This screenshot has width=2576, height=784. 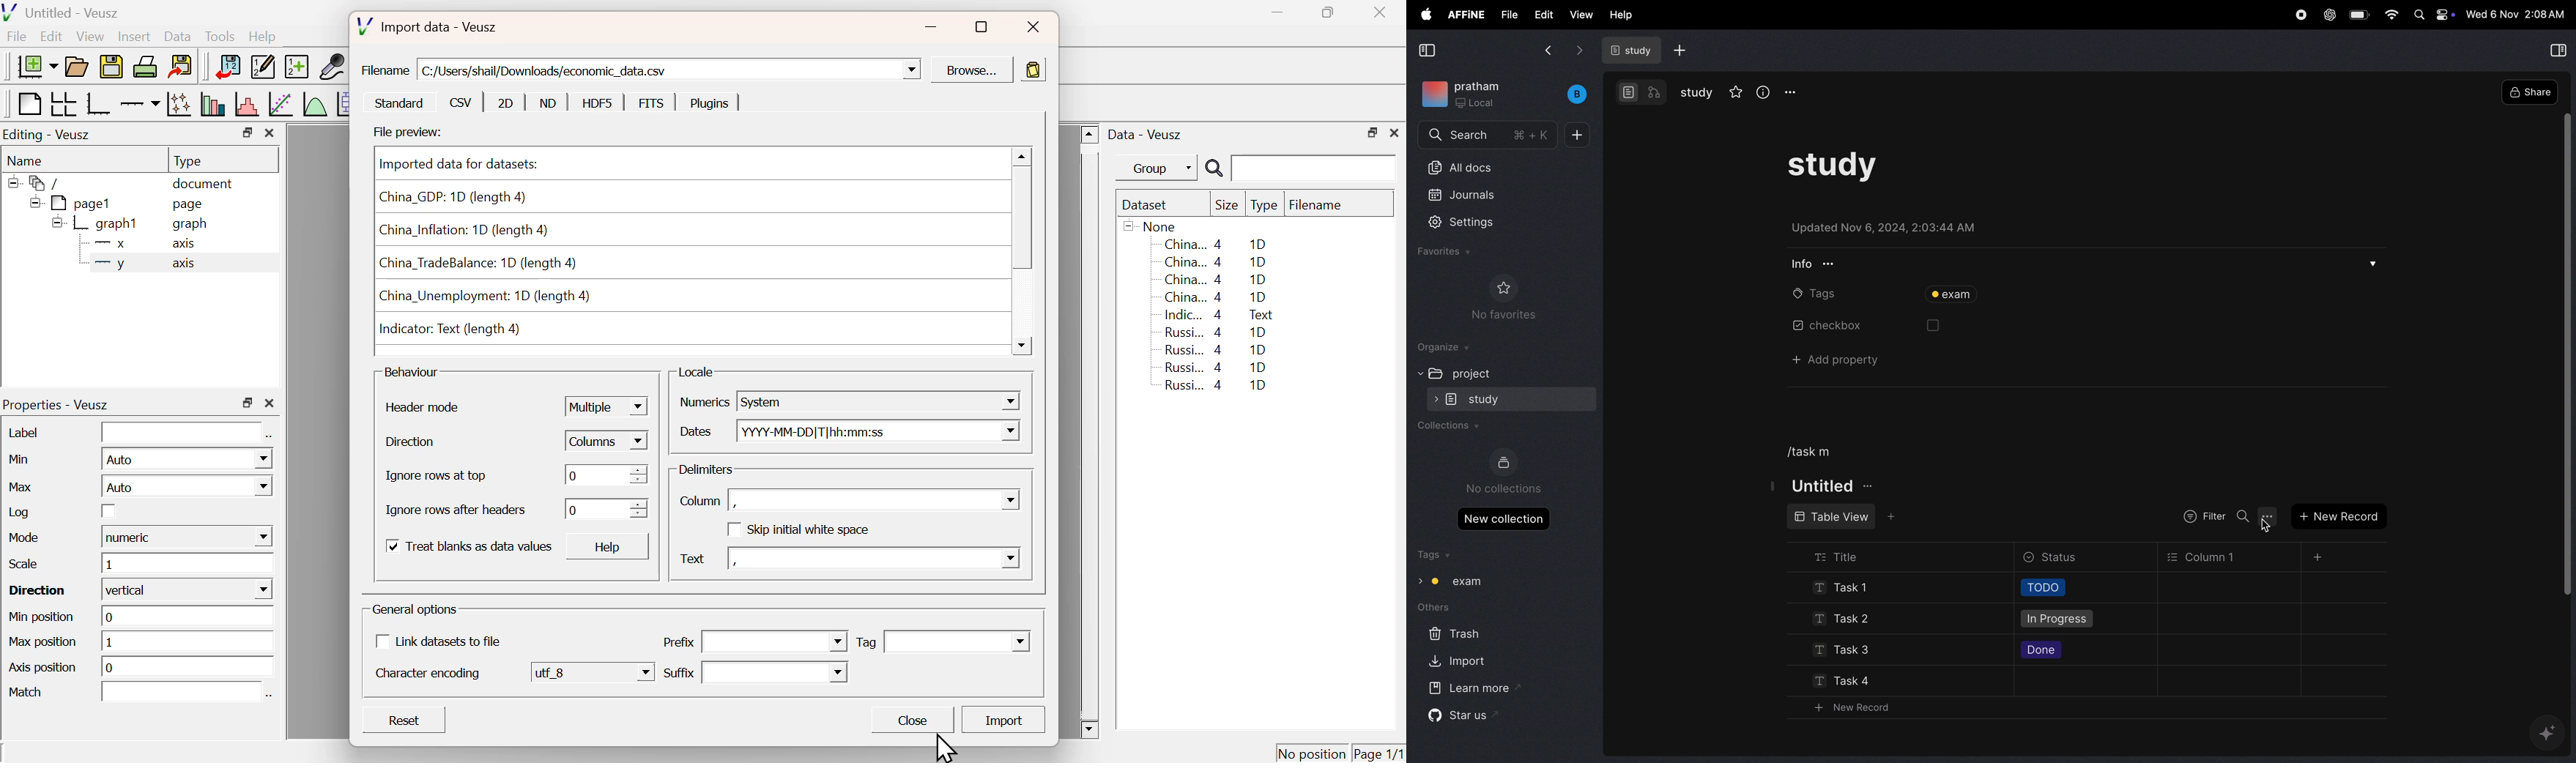 What do you see at coordinates (1312, 751) in the screenshot?
I see `No position` at bounding box center [1312, 751].